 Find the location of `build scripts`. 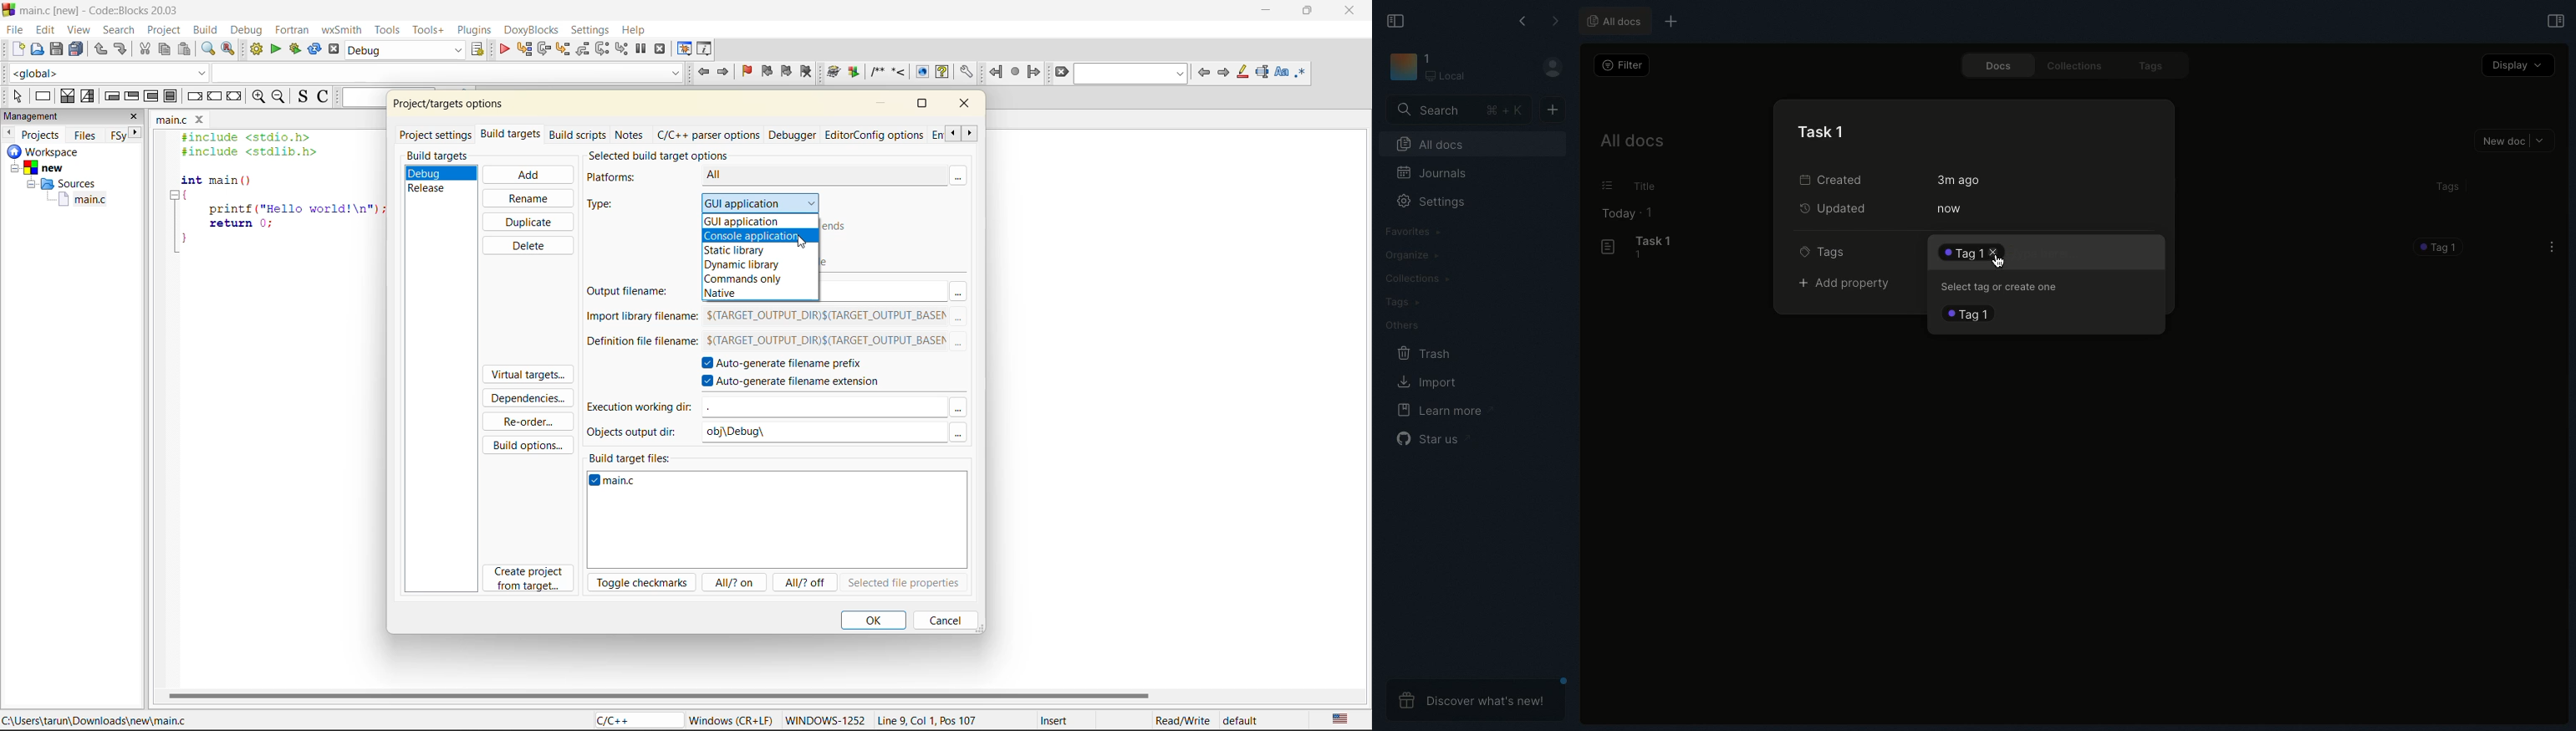

build scripts is located at coordinates (577, 134).